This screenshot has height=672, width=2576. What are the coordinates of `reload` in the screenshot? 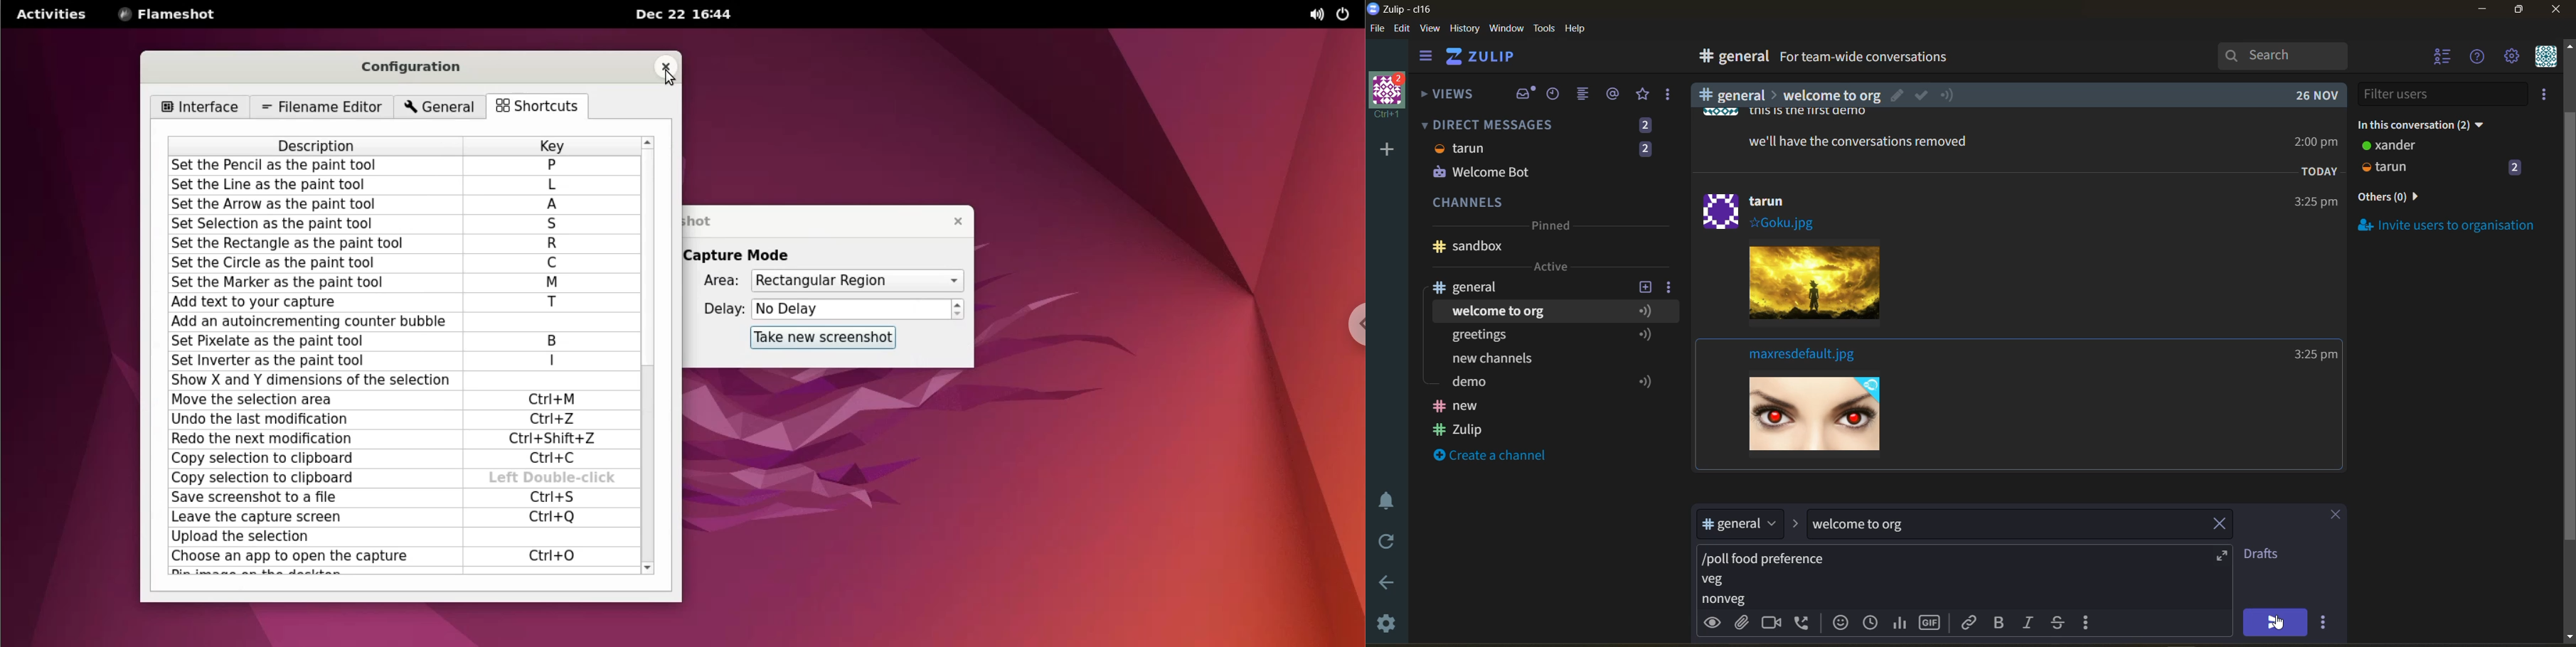 It's located at (1383, 542).